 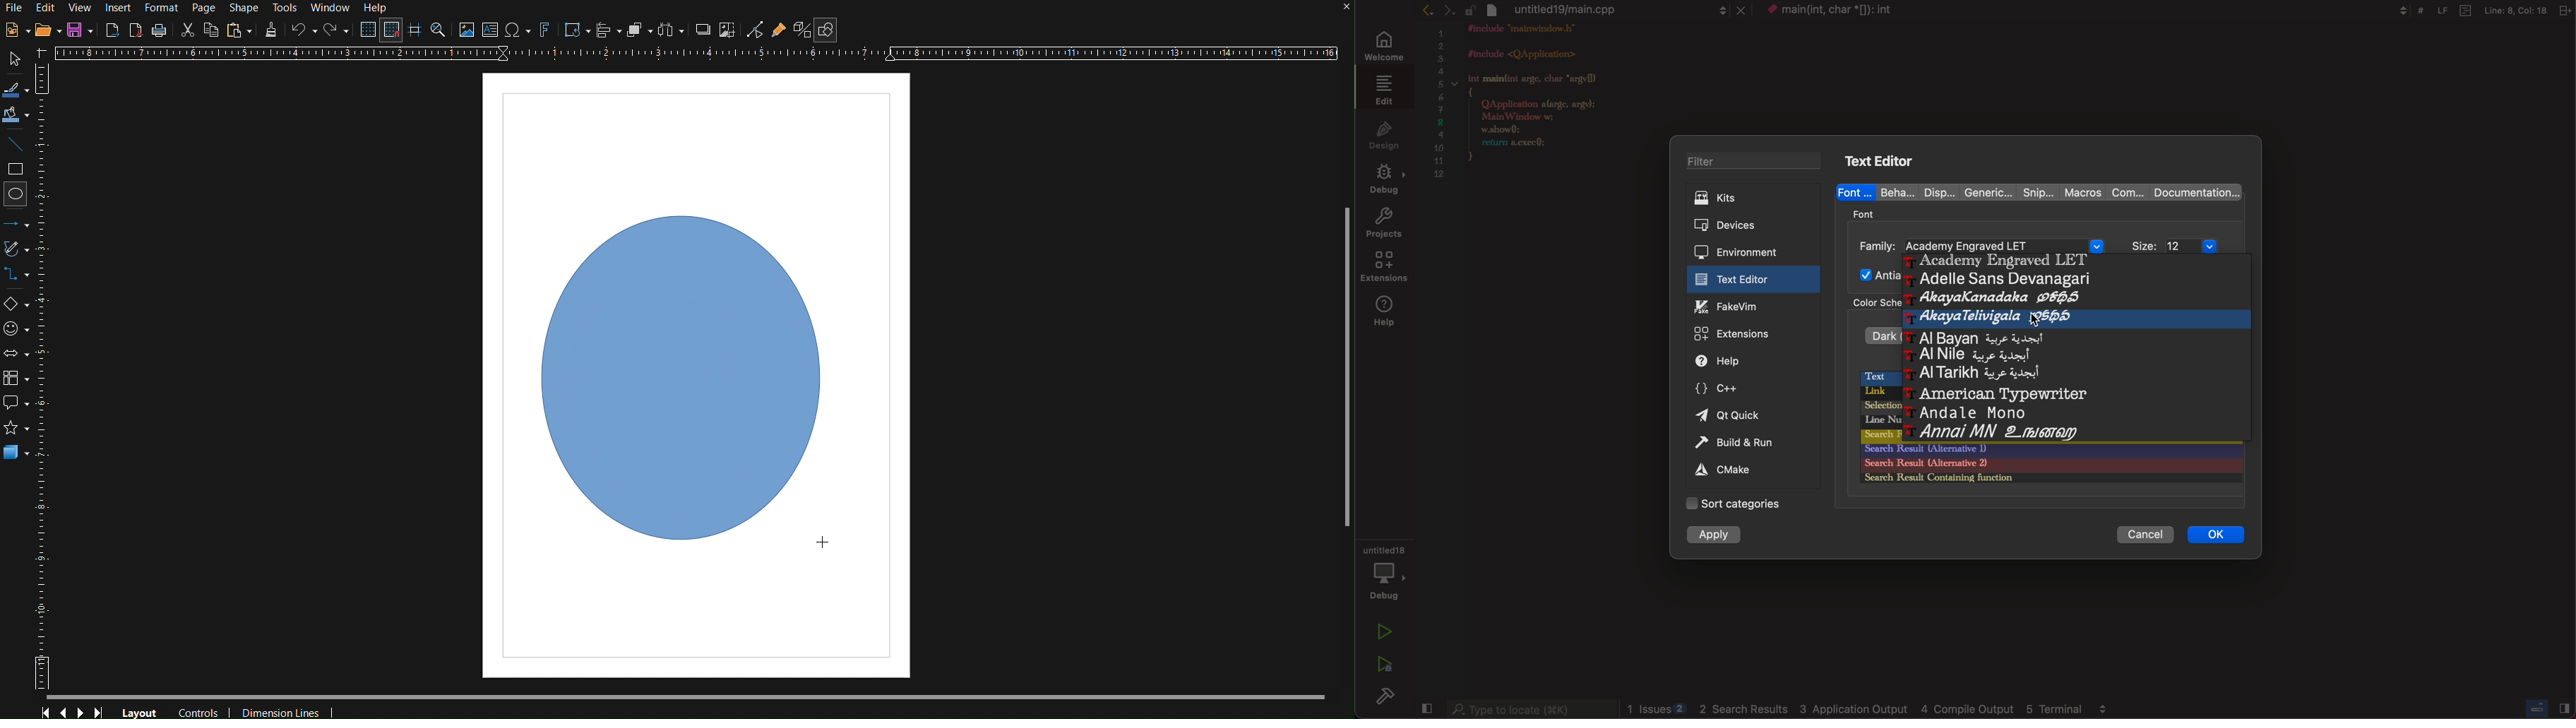 What do you see at coordinates (16, 452) in the screenshot?
I see `3D Objects` at bounding box center [16, 452].